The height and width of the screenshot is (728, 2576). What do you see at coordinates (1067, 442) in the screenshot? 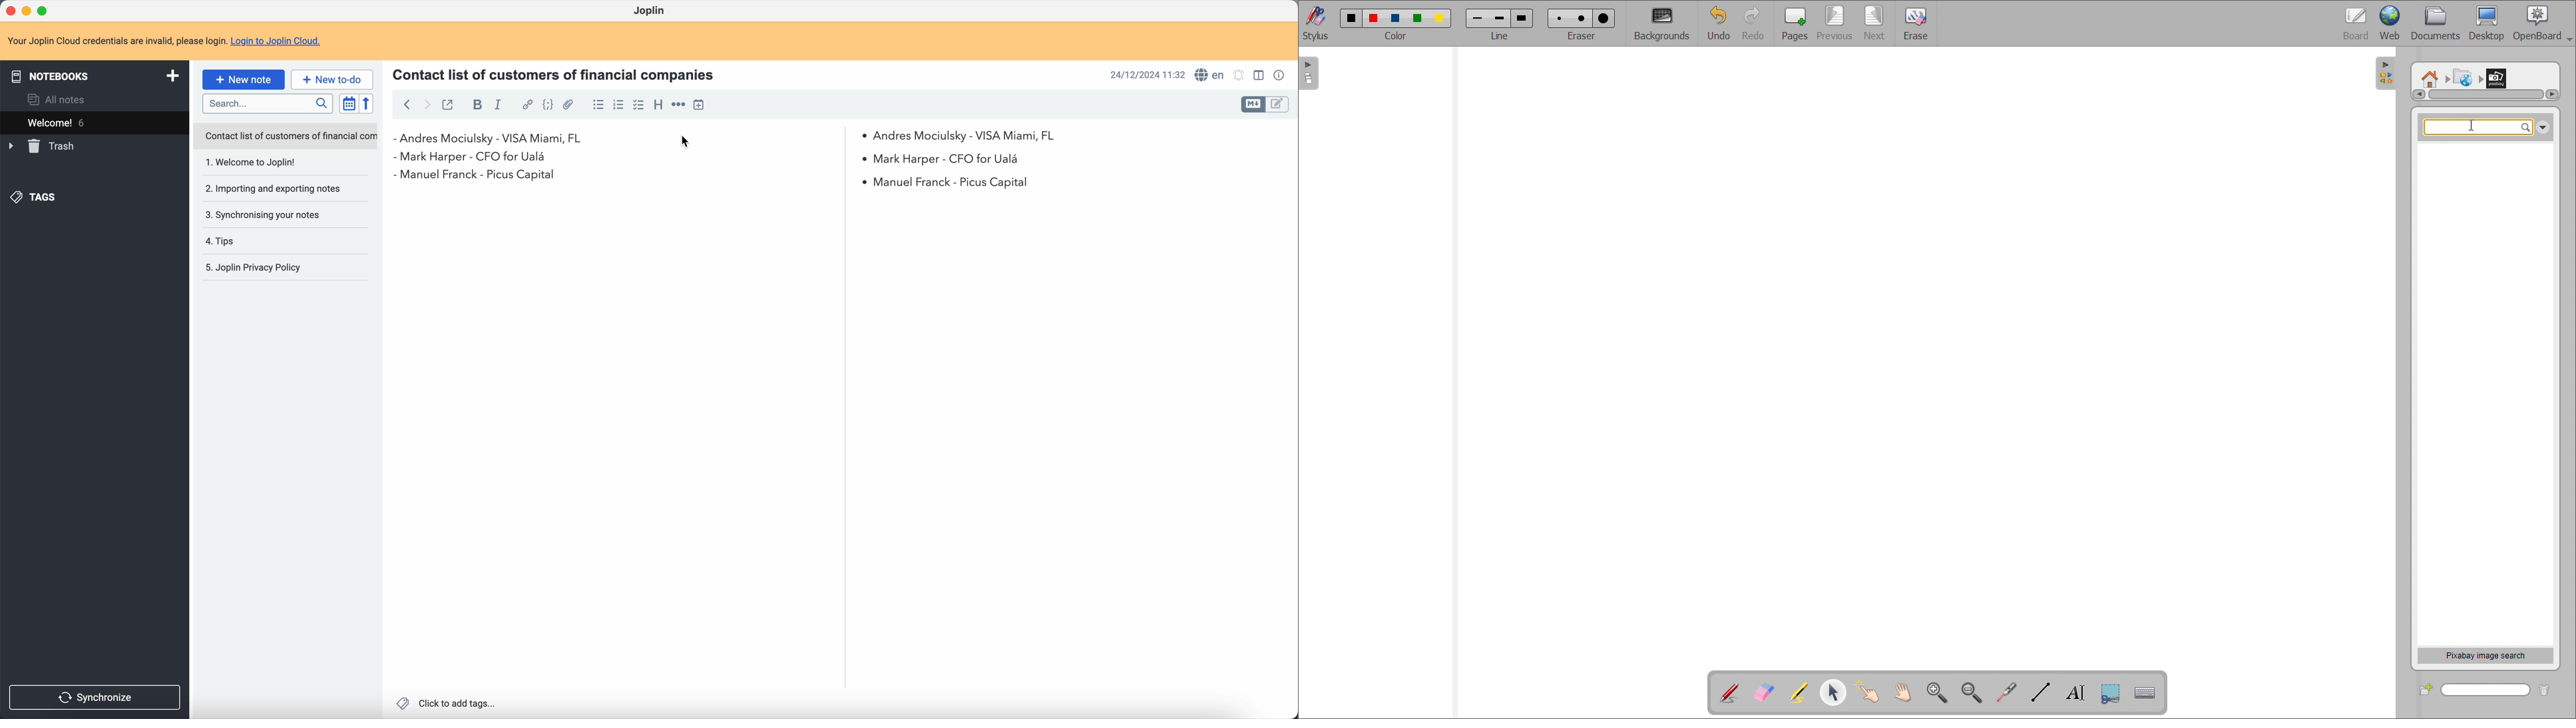
I see `body text` at bounding box center [1067, 442].